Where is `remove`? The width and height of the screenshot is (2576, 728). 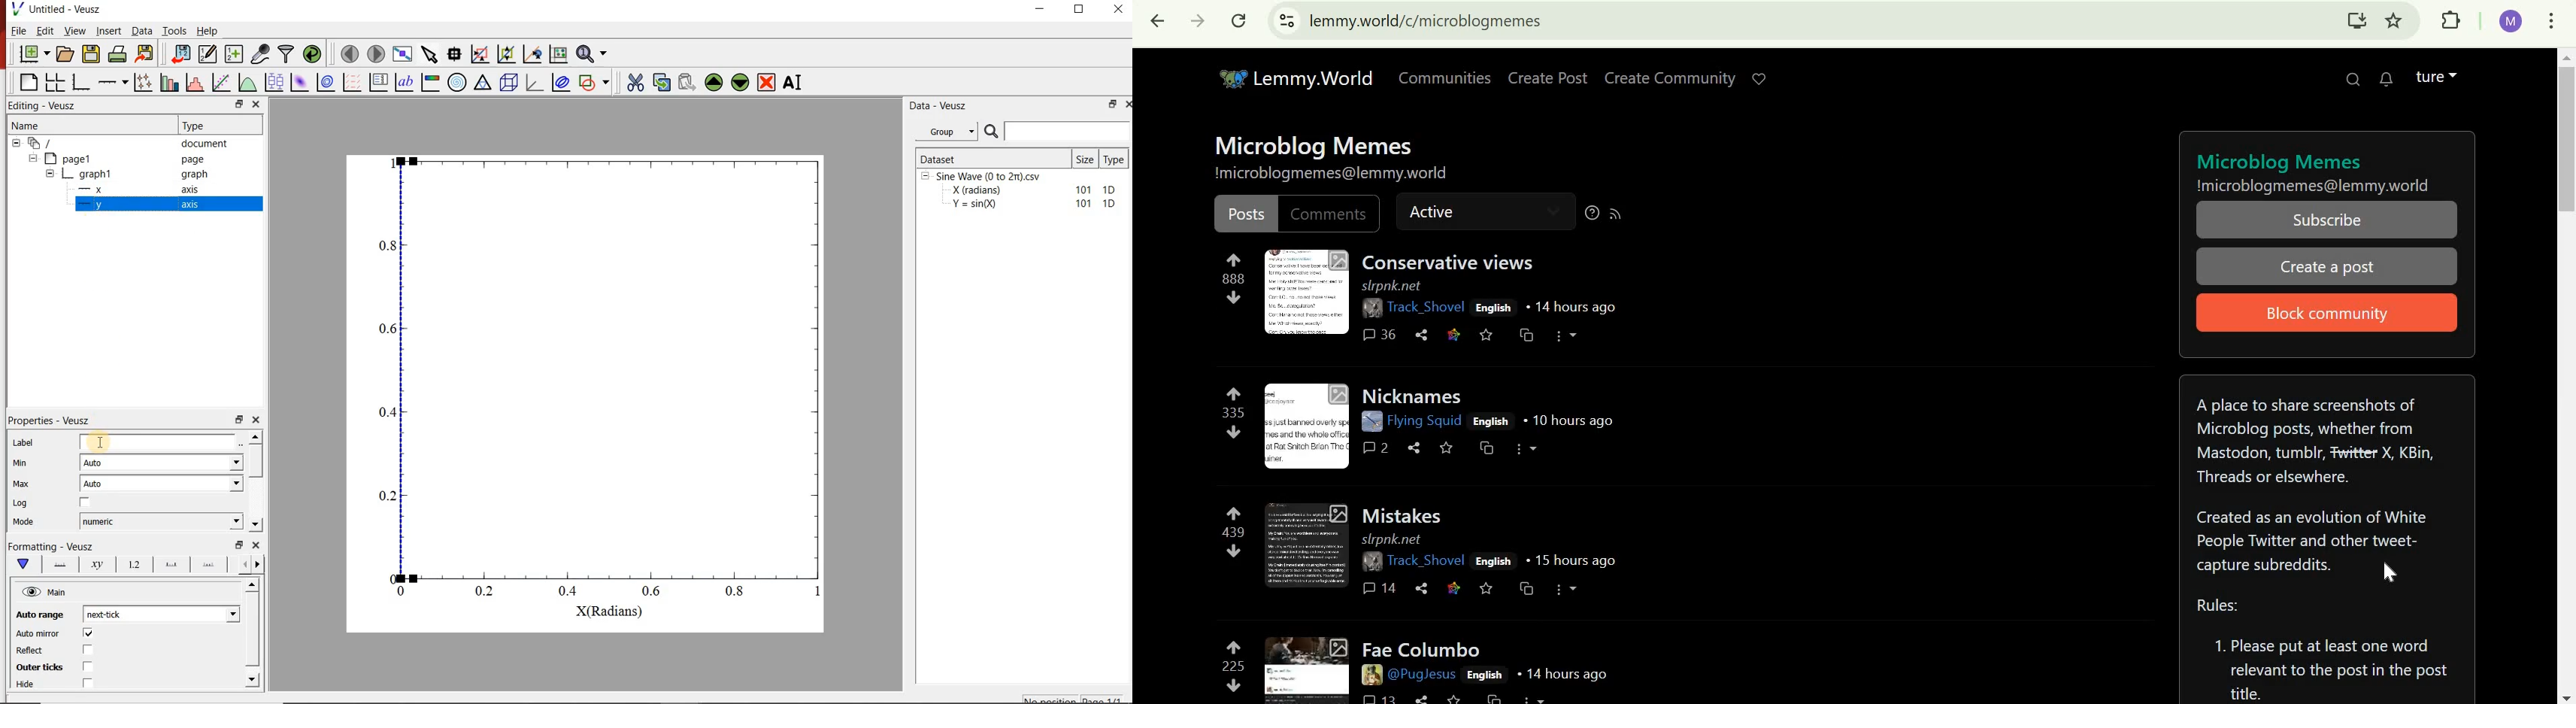 remove is located at coordinates (766, 82).